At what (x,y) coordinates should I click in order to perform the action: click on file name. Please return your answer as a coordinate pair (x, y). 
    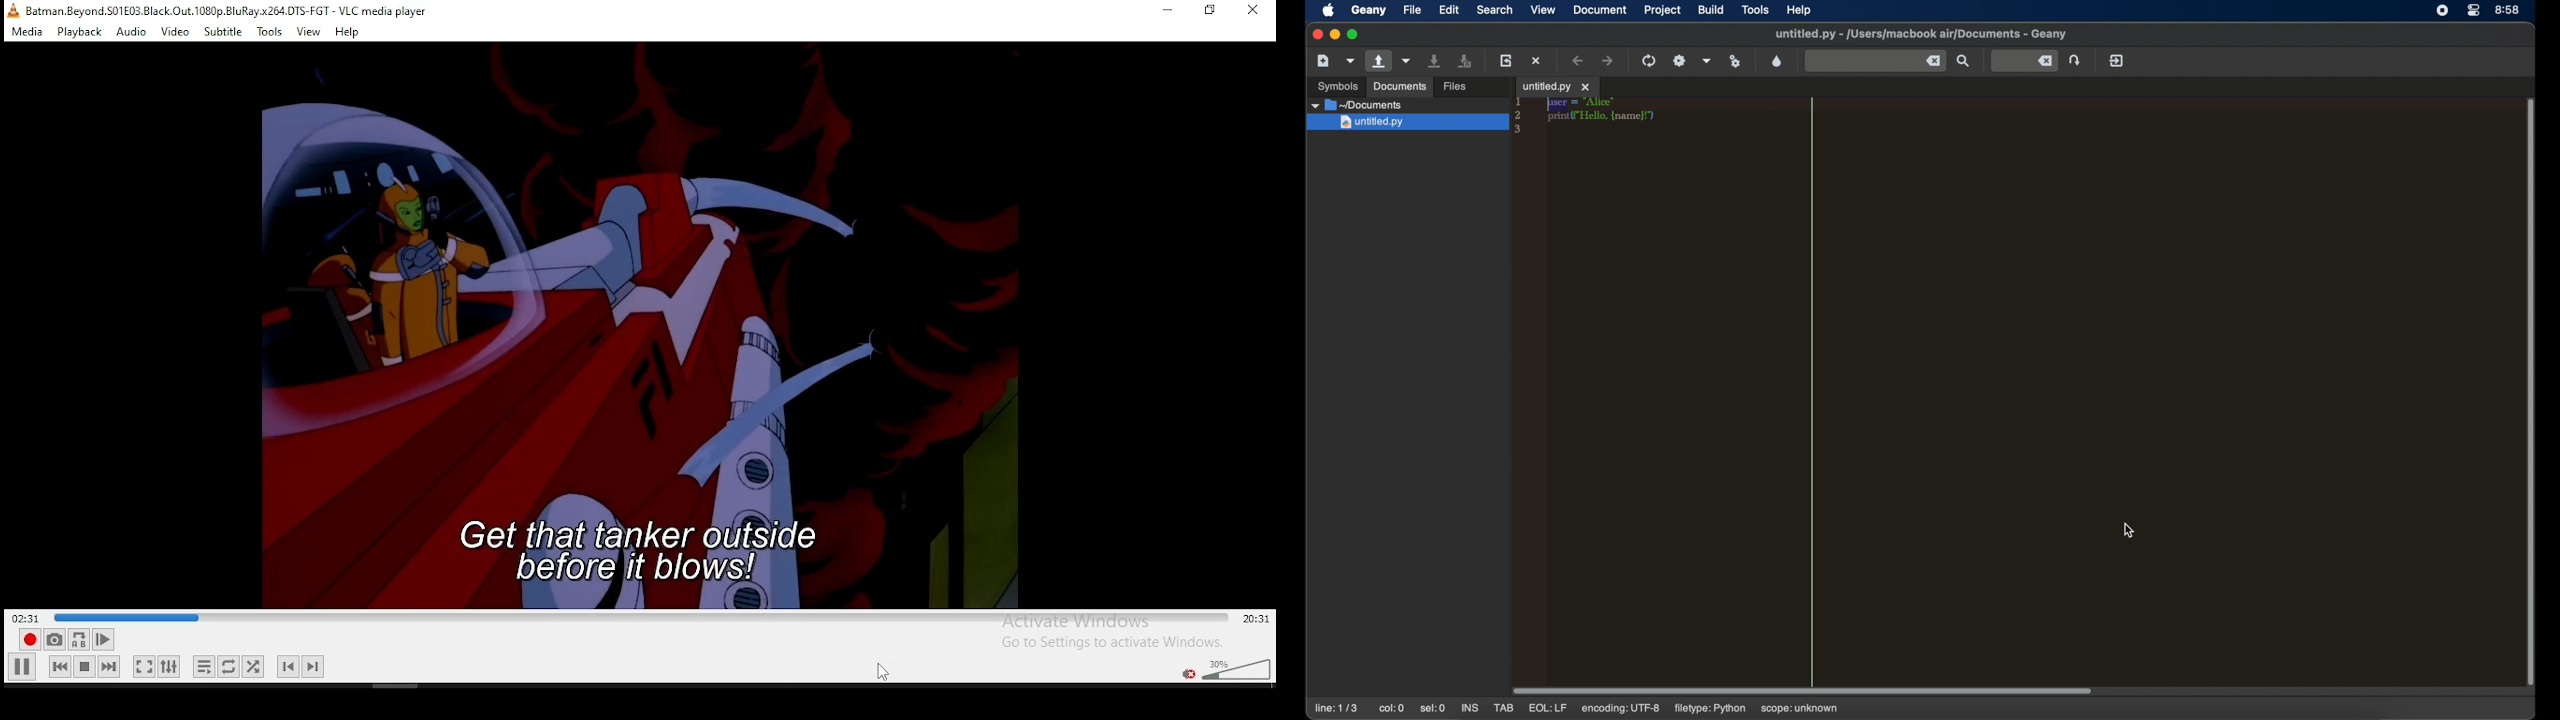
    Looking at the image, I should click on (227, 10).